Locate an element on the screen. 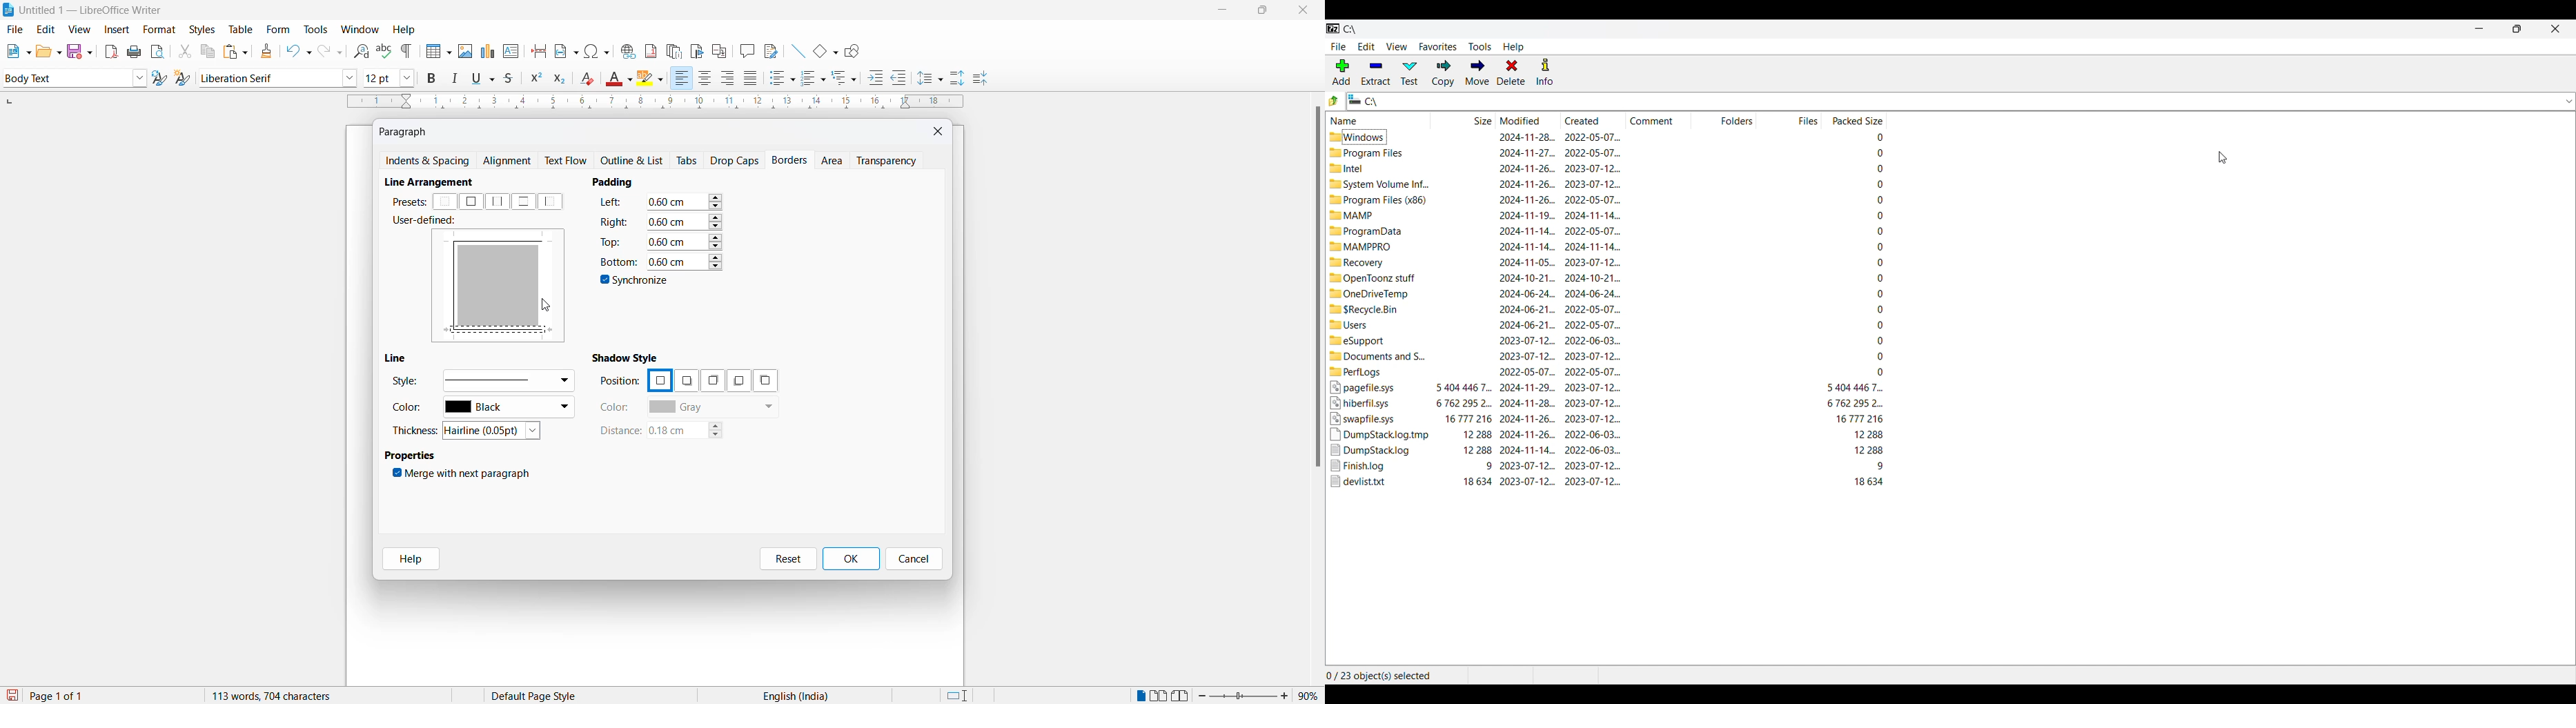 Image resolution: width=2576 pixels, height=728 pixels. styles is located at coordinates (201, 28).